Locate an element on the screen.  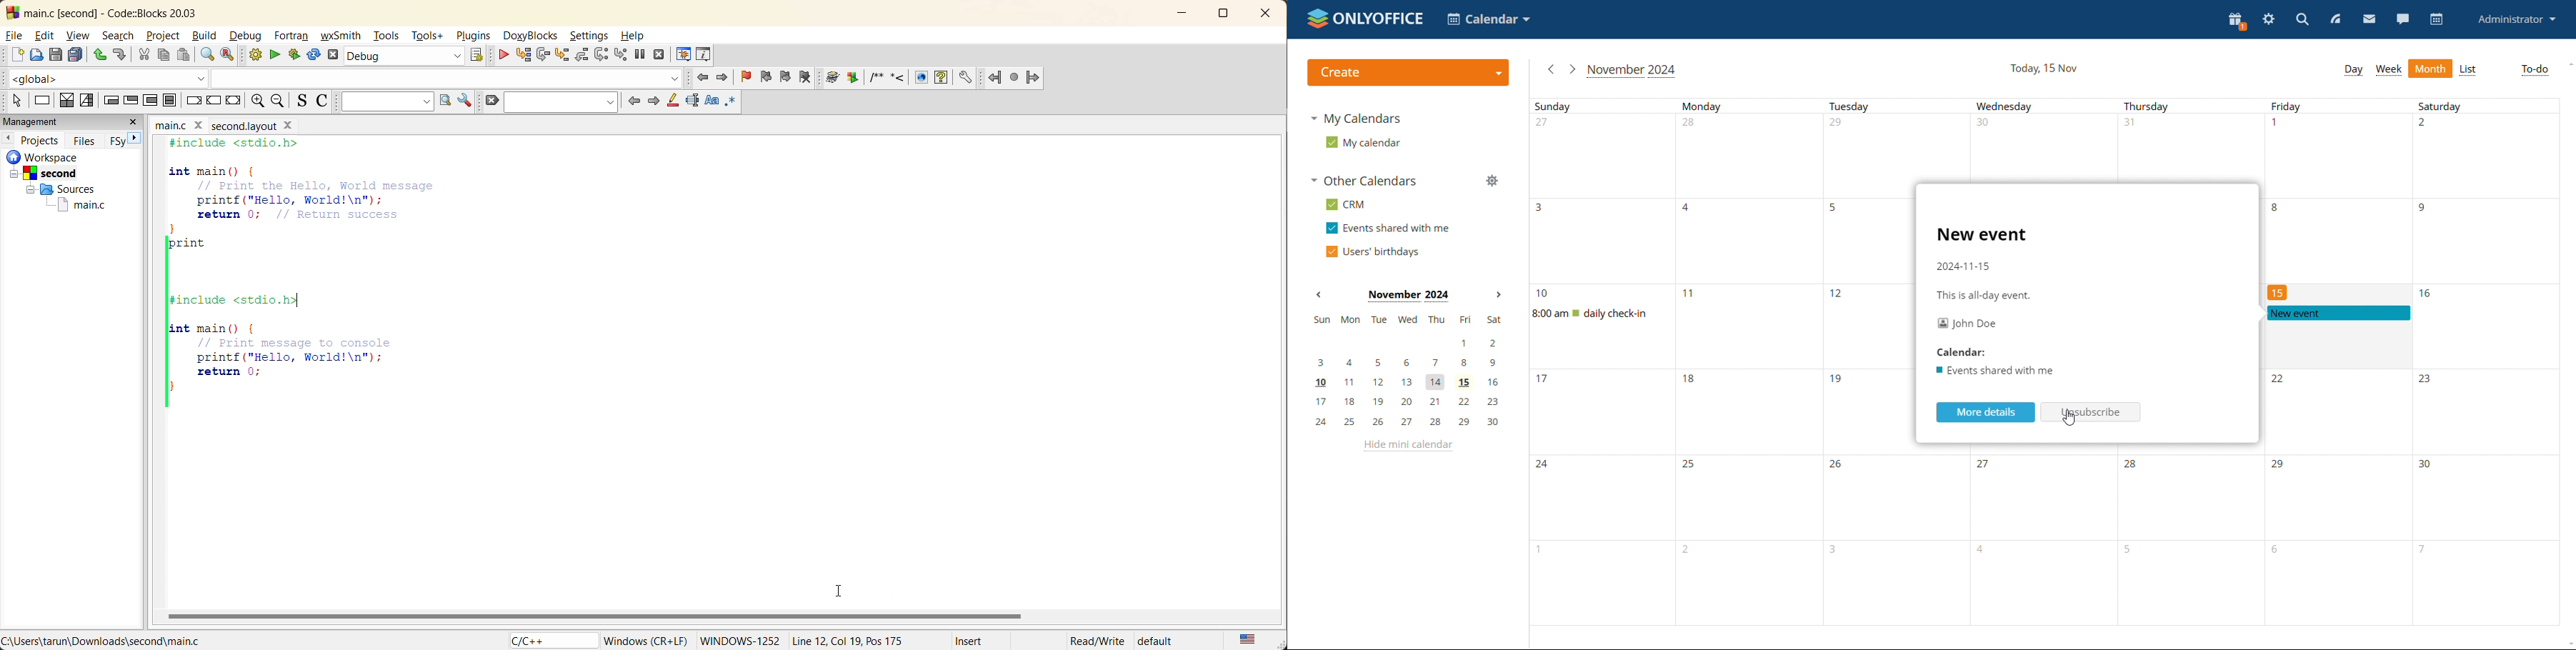
undo is located at coordinates (99, 54).